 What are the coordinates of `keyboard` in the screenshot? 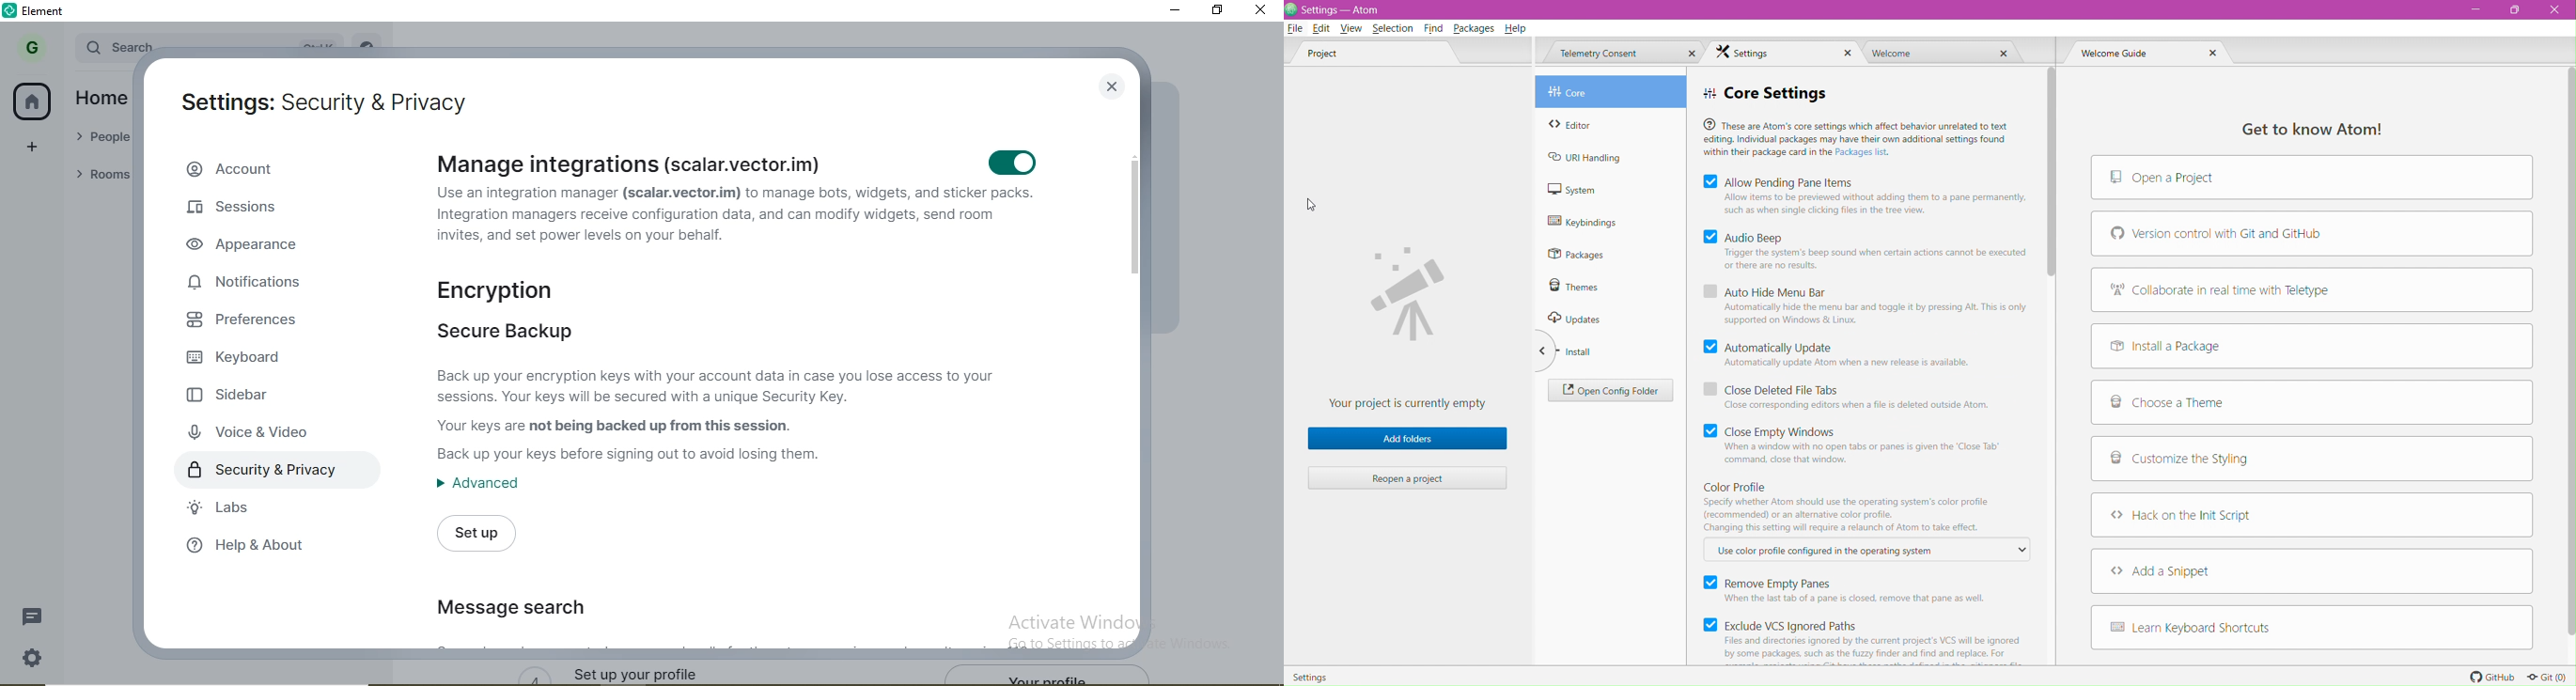 It's located at (245, 358).